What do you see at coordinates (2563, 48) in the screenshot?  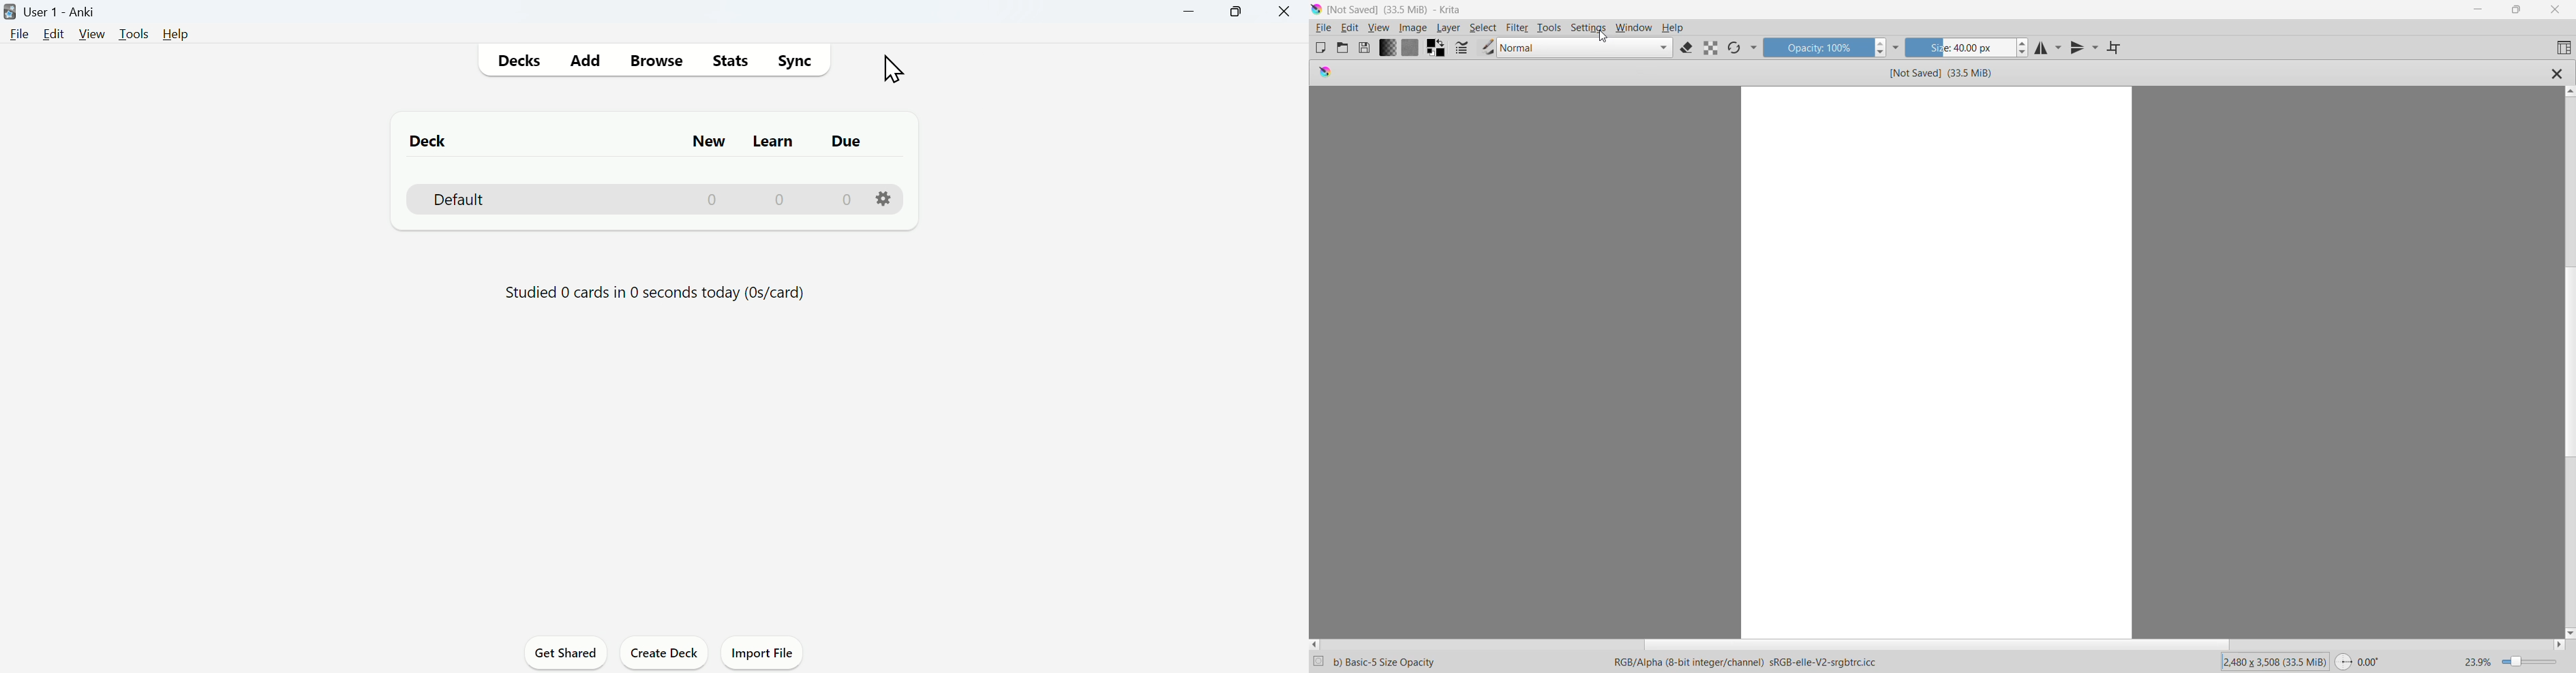 I see `Choose workspace` at bounding box center [2563, 48].